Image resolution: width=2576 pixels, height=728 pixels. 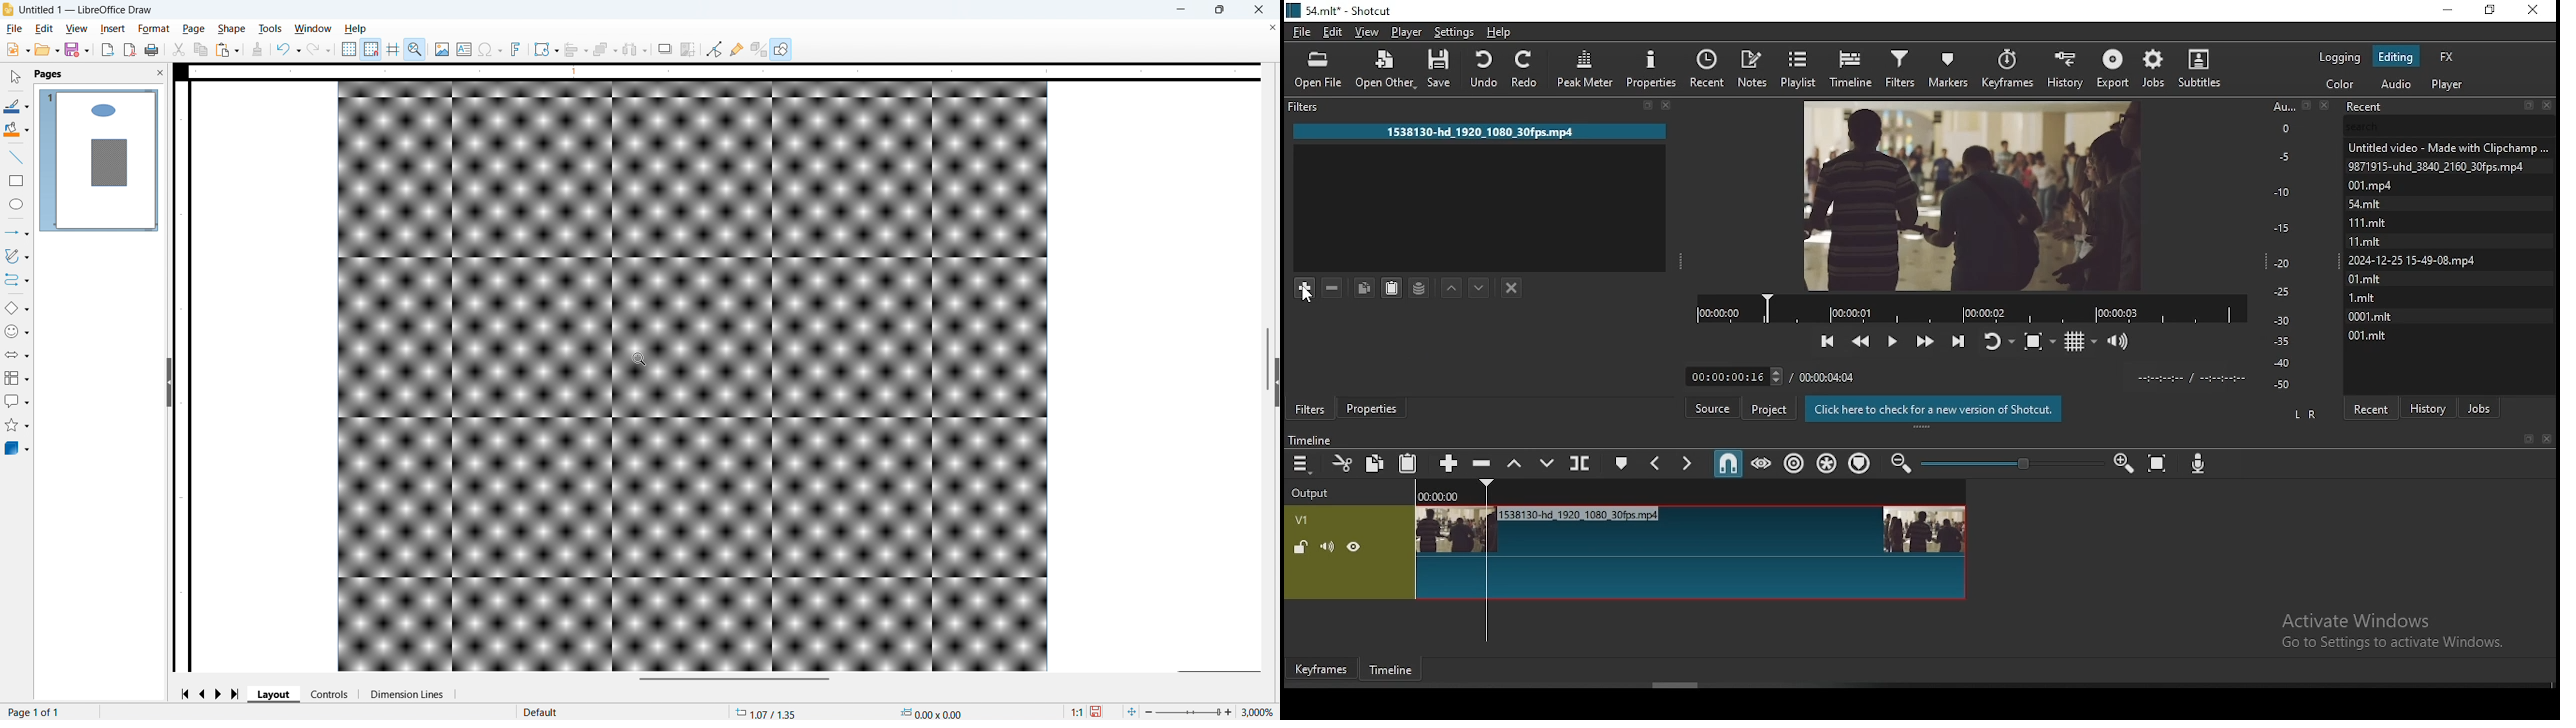 What do you see at coordinates (17, 181) in the screenshot?
I see `Rectangle ` at bounding box center [17, 181].